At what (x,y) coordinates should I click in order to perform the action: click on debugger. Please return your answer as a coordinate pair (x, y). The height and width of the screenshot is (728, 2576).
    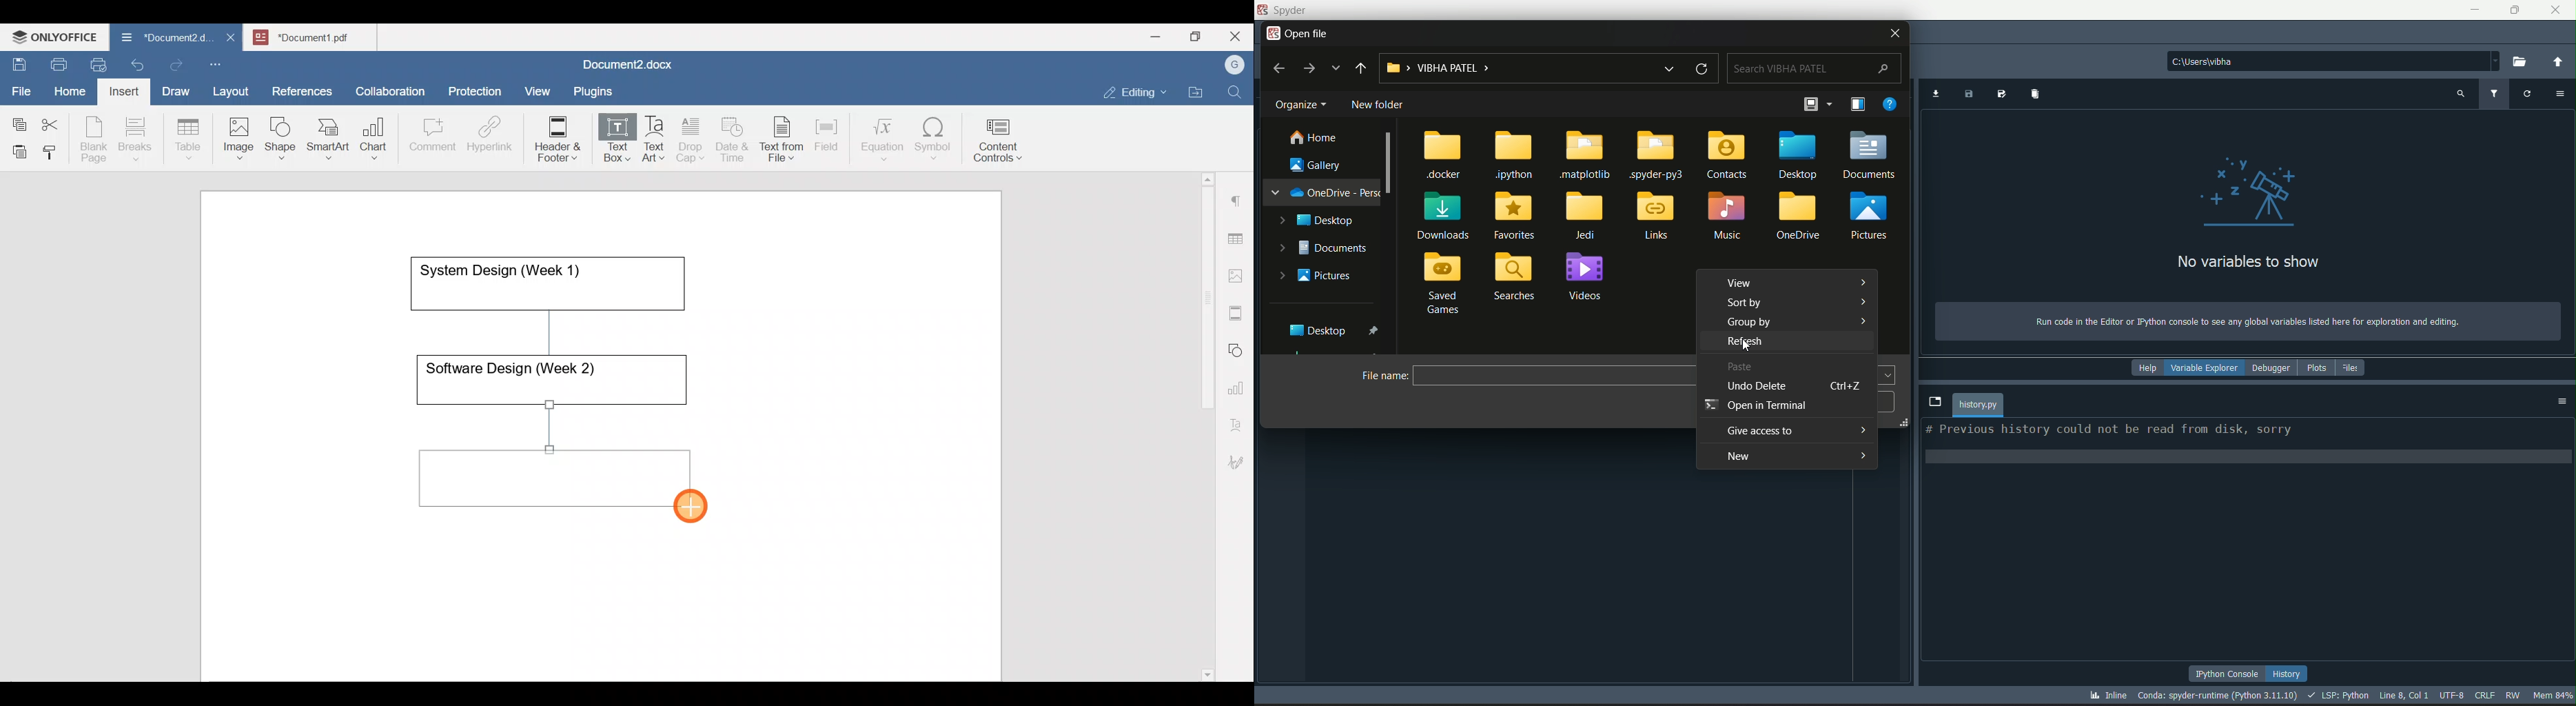
    Looking at the image, I should click on (2271, 367).